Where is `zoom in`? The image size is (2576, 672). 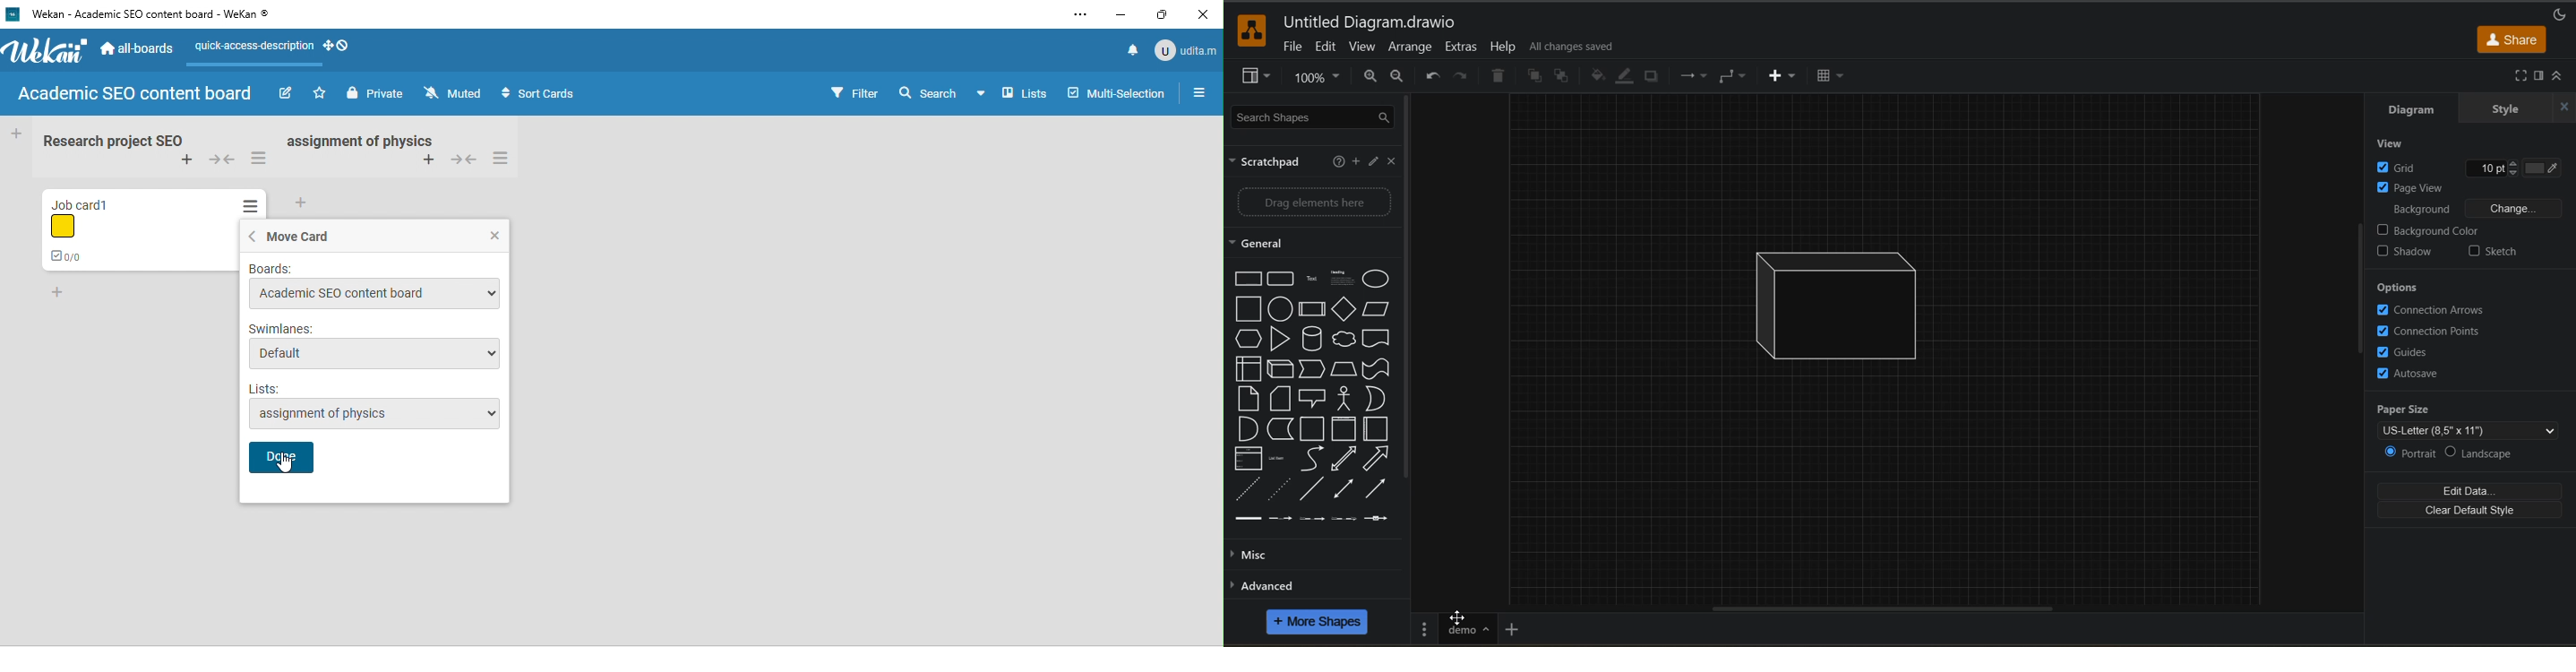
zoom in is located at coordinates (1395, 76).